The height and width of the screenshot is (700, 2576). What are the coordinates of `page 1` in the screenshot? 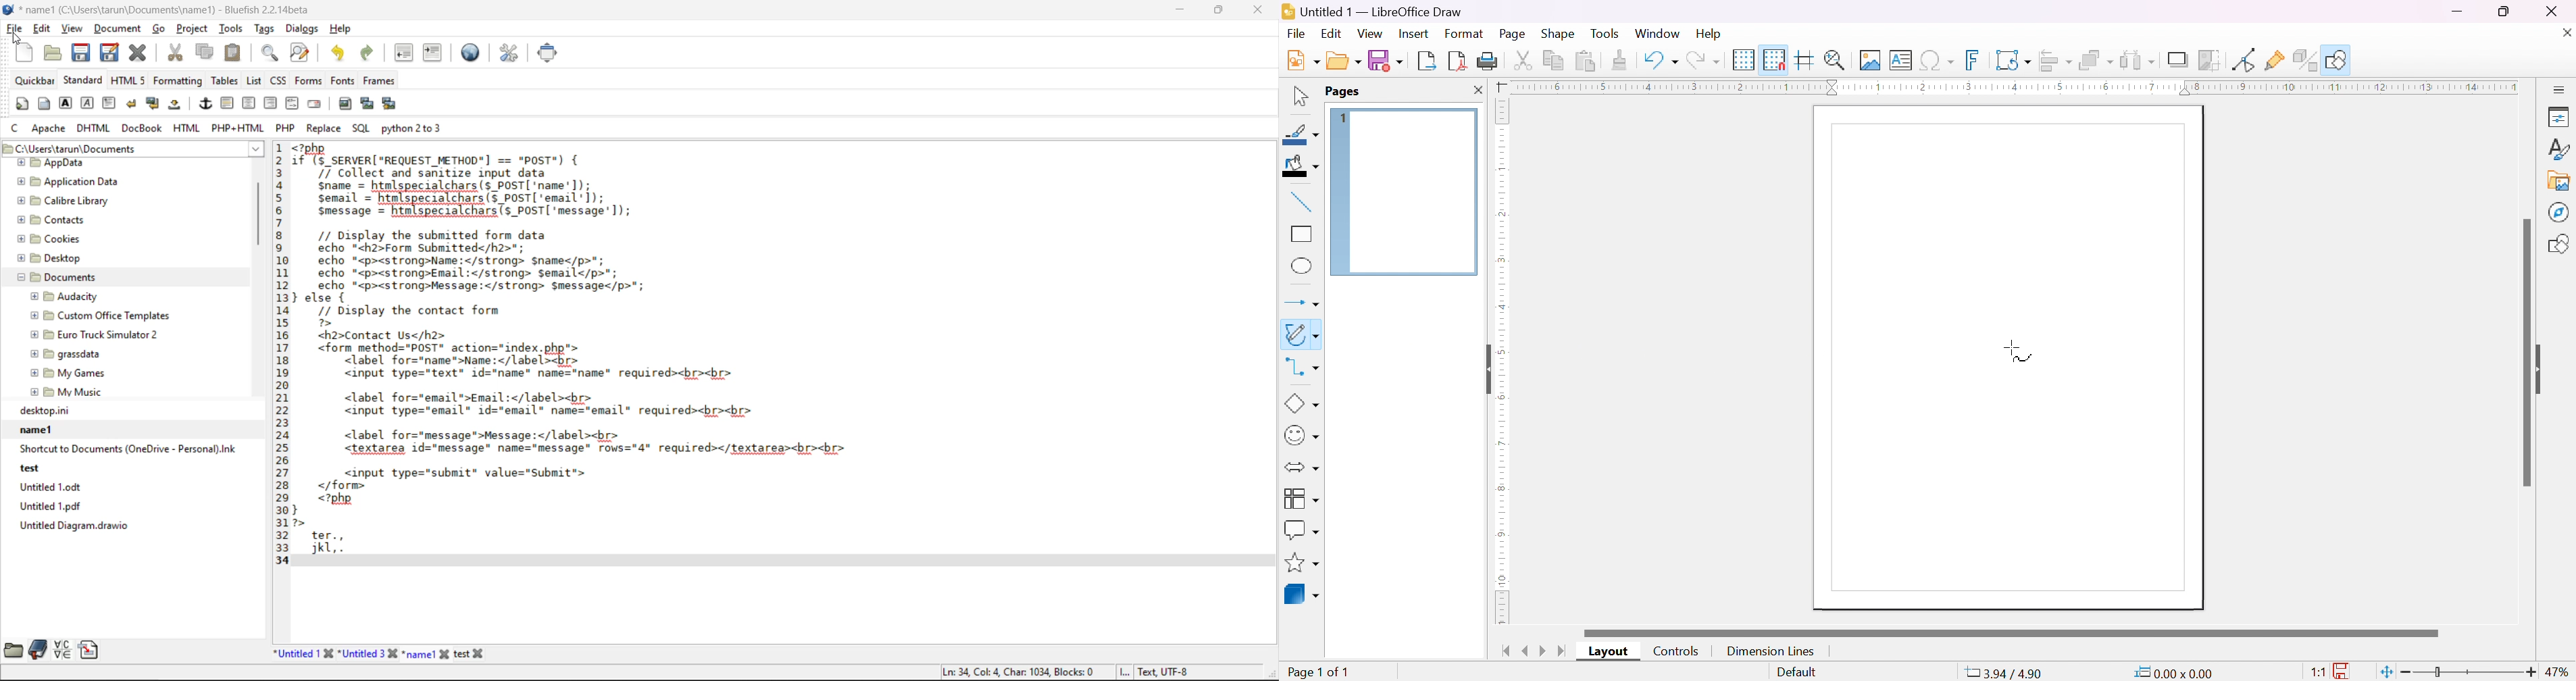 It's located at (1403, 192).